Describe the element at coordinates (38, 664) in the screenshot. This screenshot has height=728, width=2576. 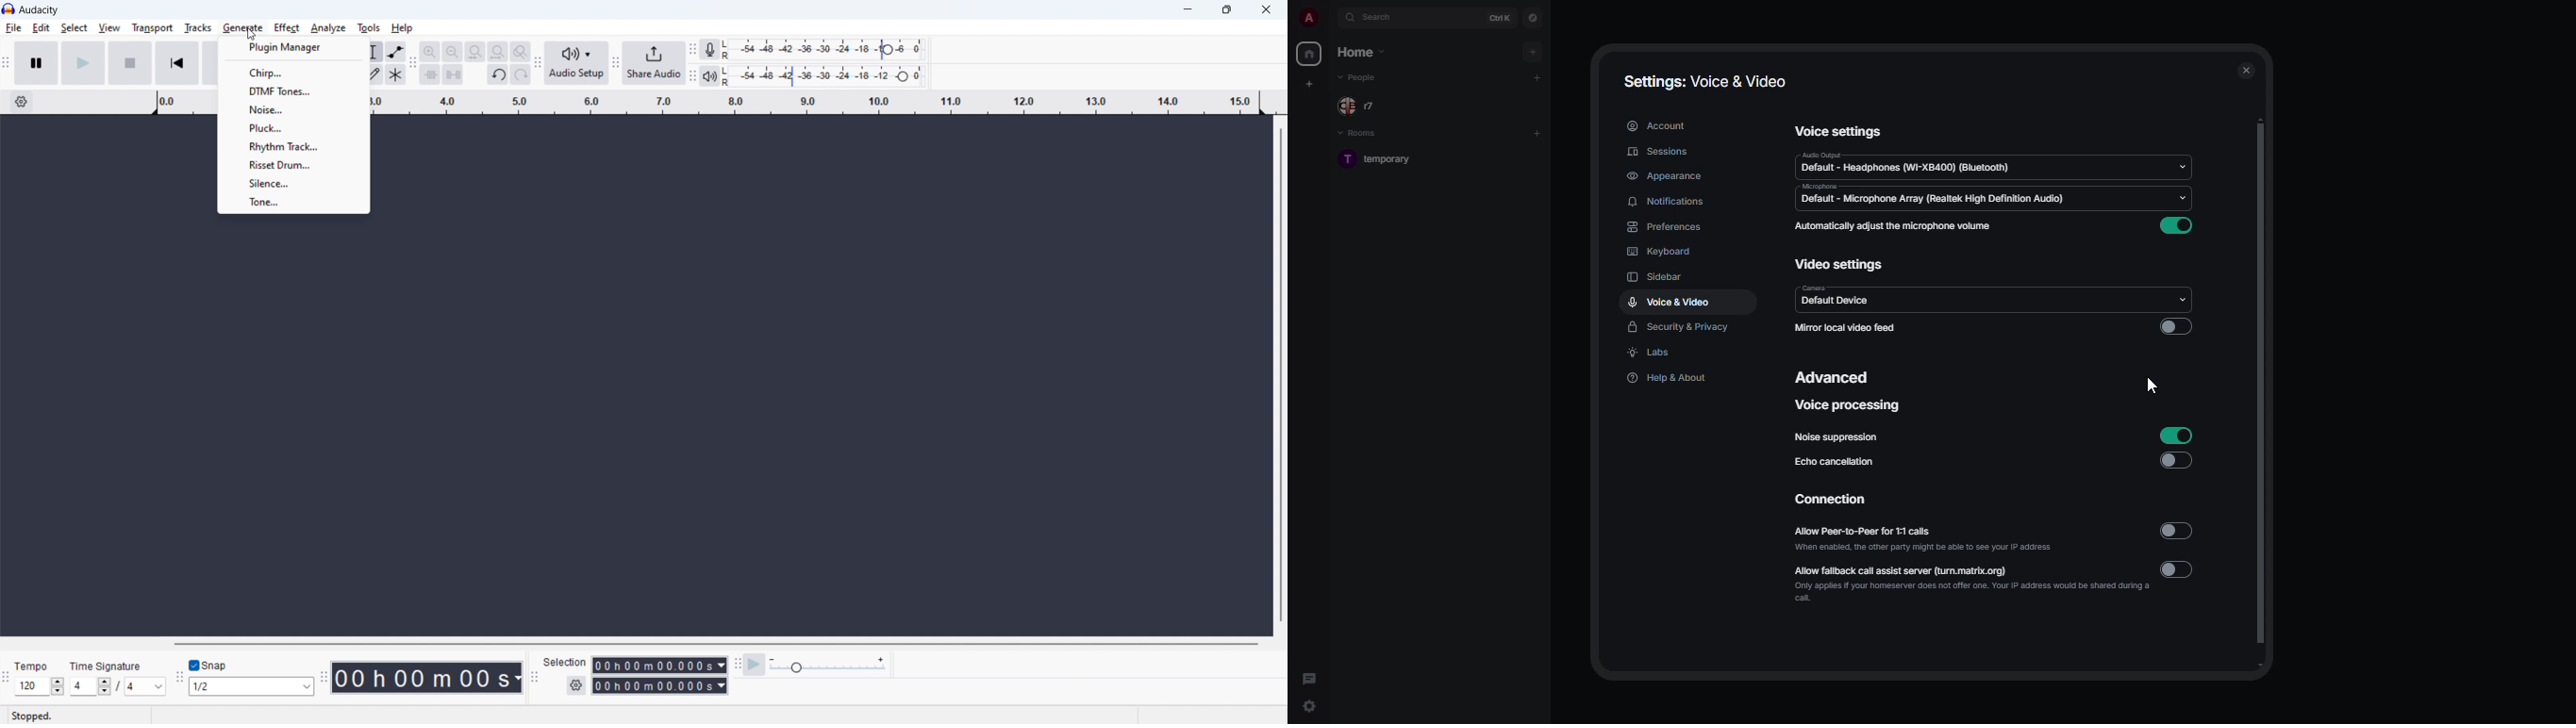
I see `tempo` at that location.